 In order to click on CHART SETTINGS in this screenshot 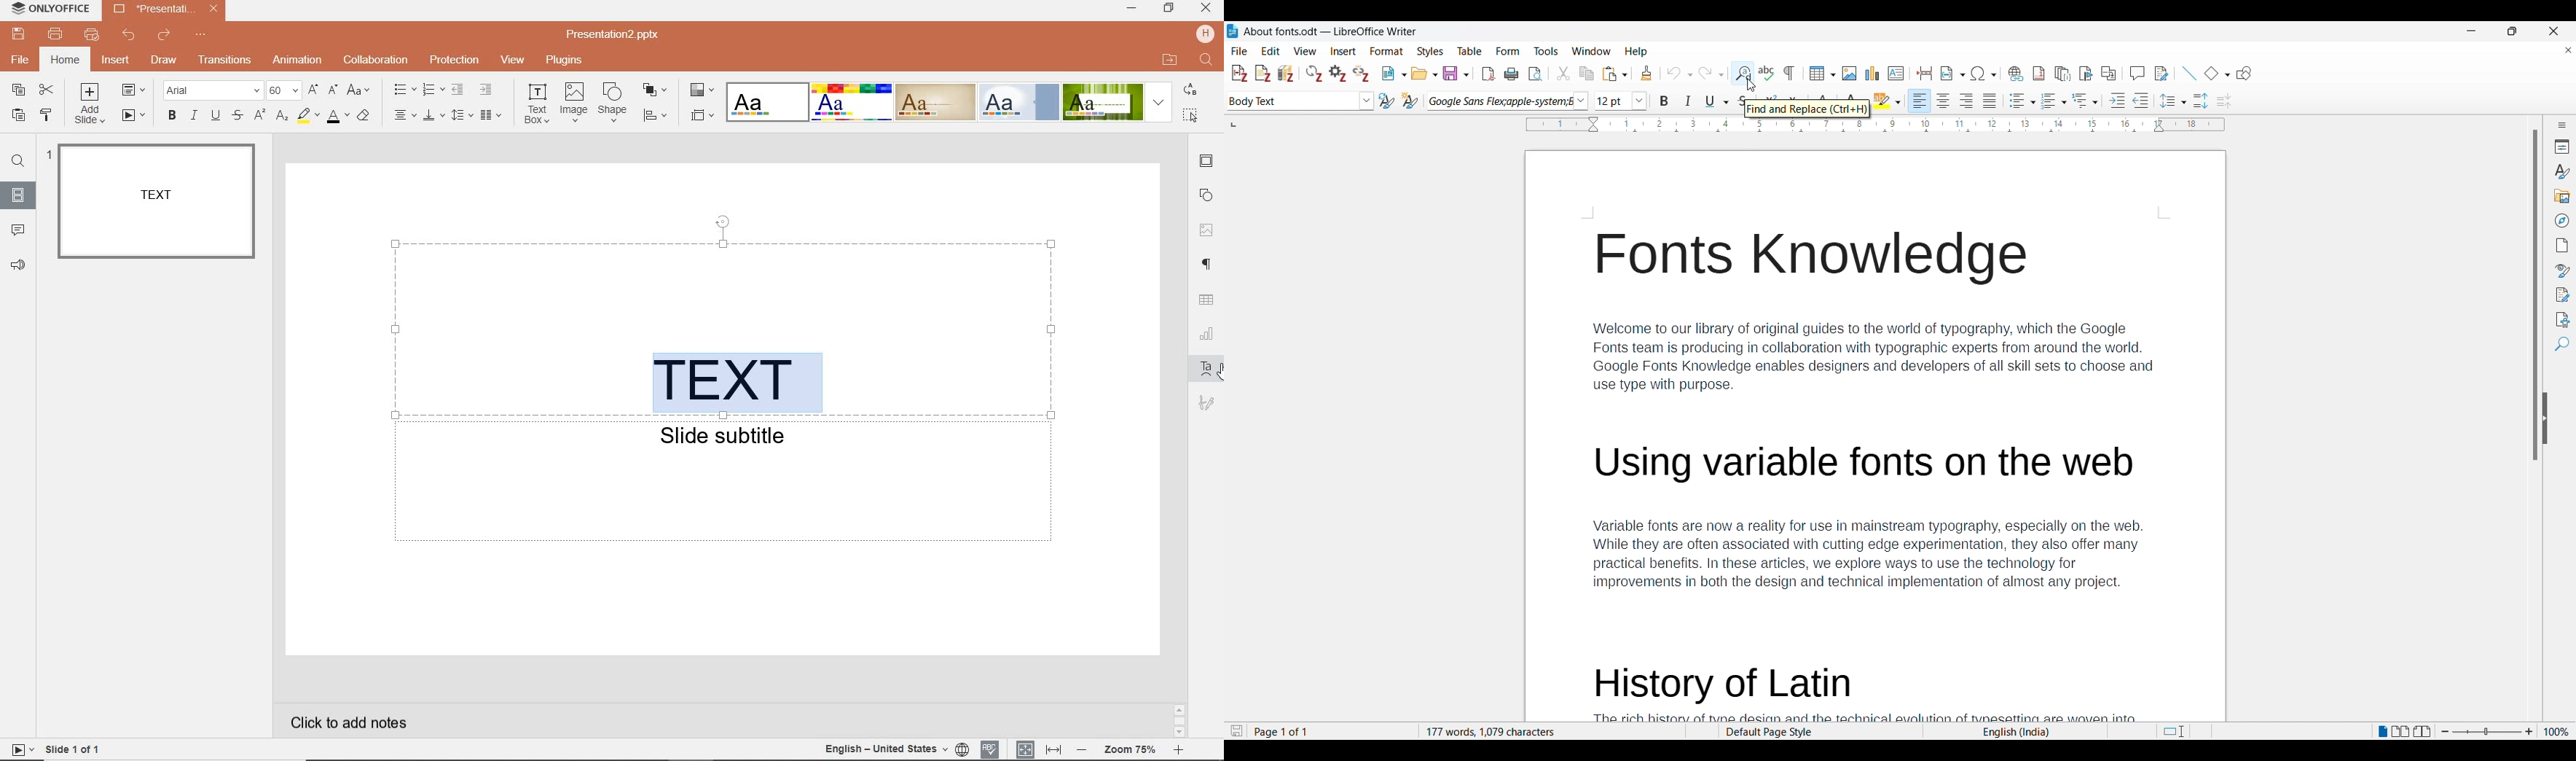, I will do `click(1207, 332)`.